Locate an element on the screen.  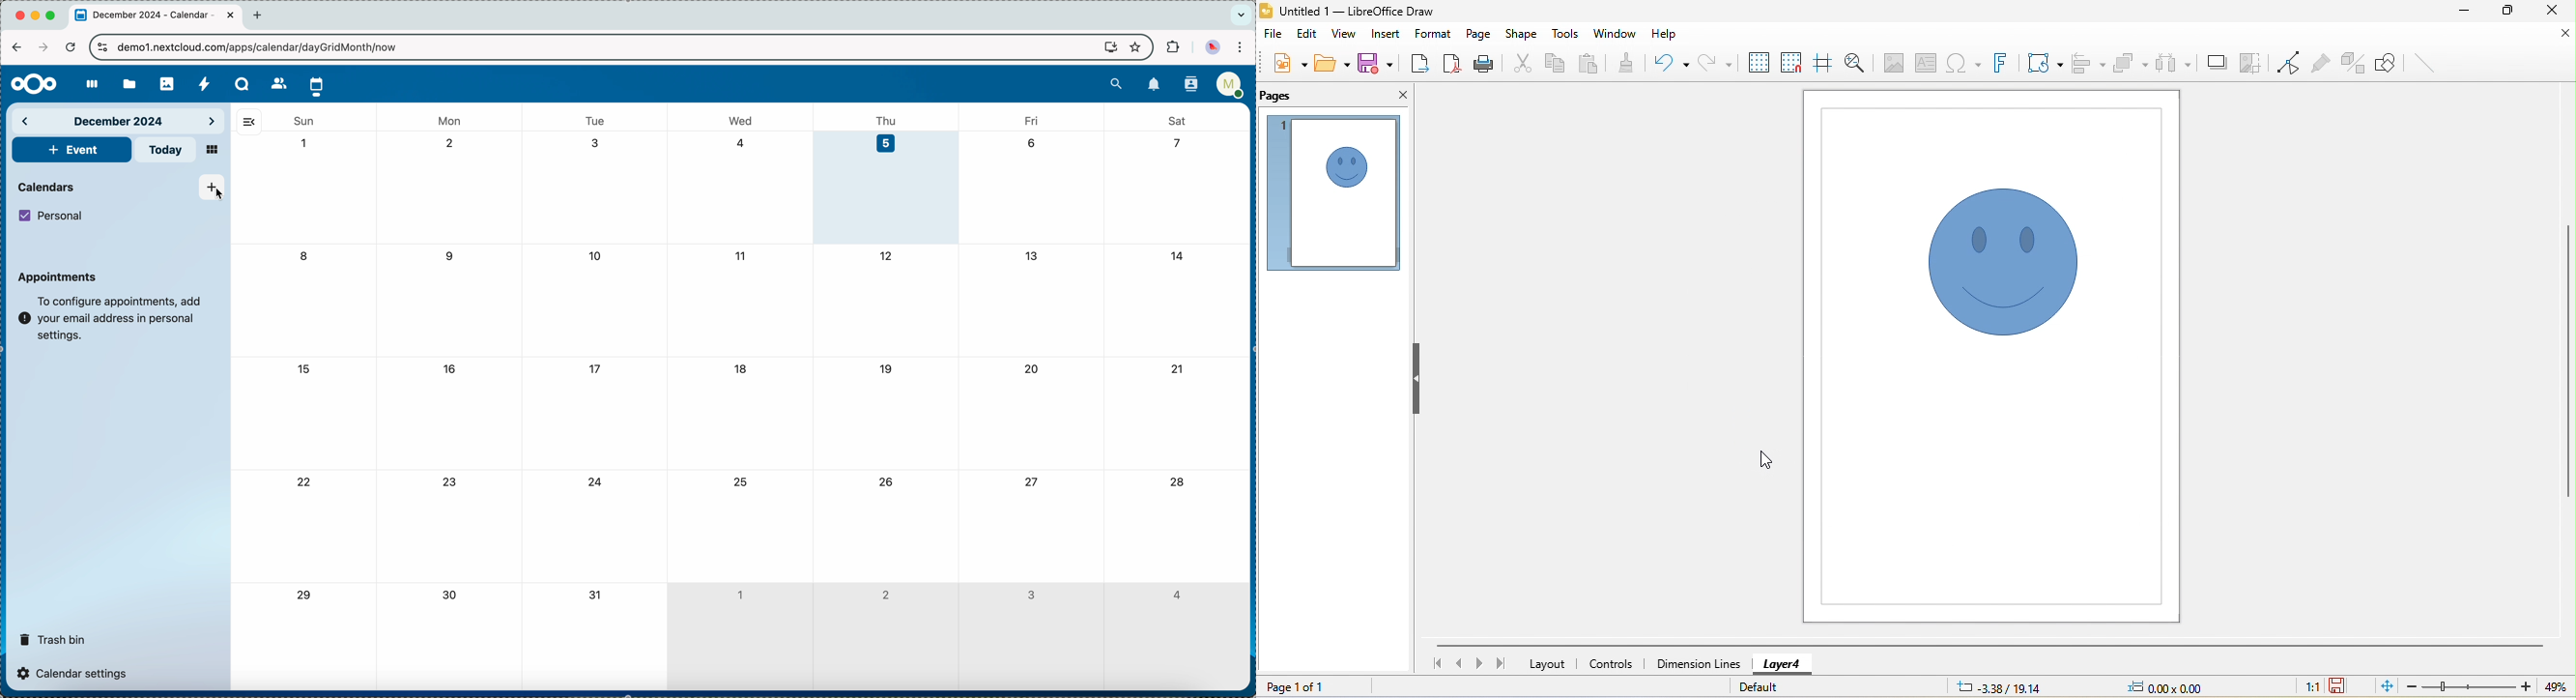
cut is located at coordinates (1521, 62).